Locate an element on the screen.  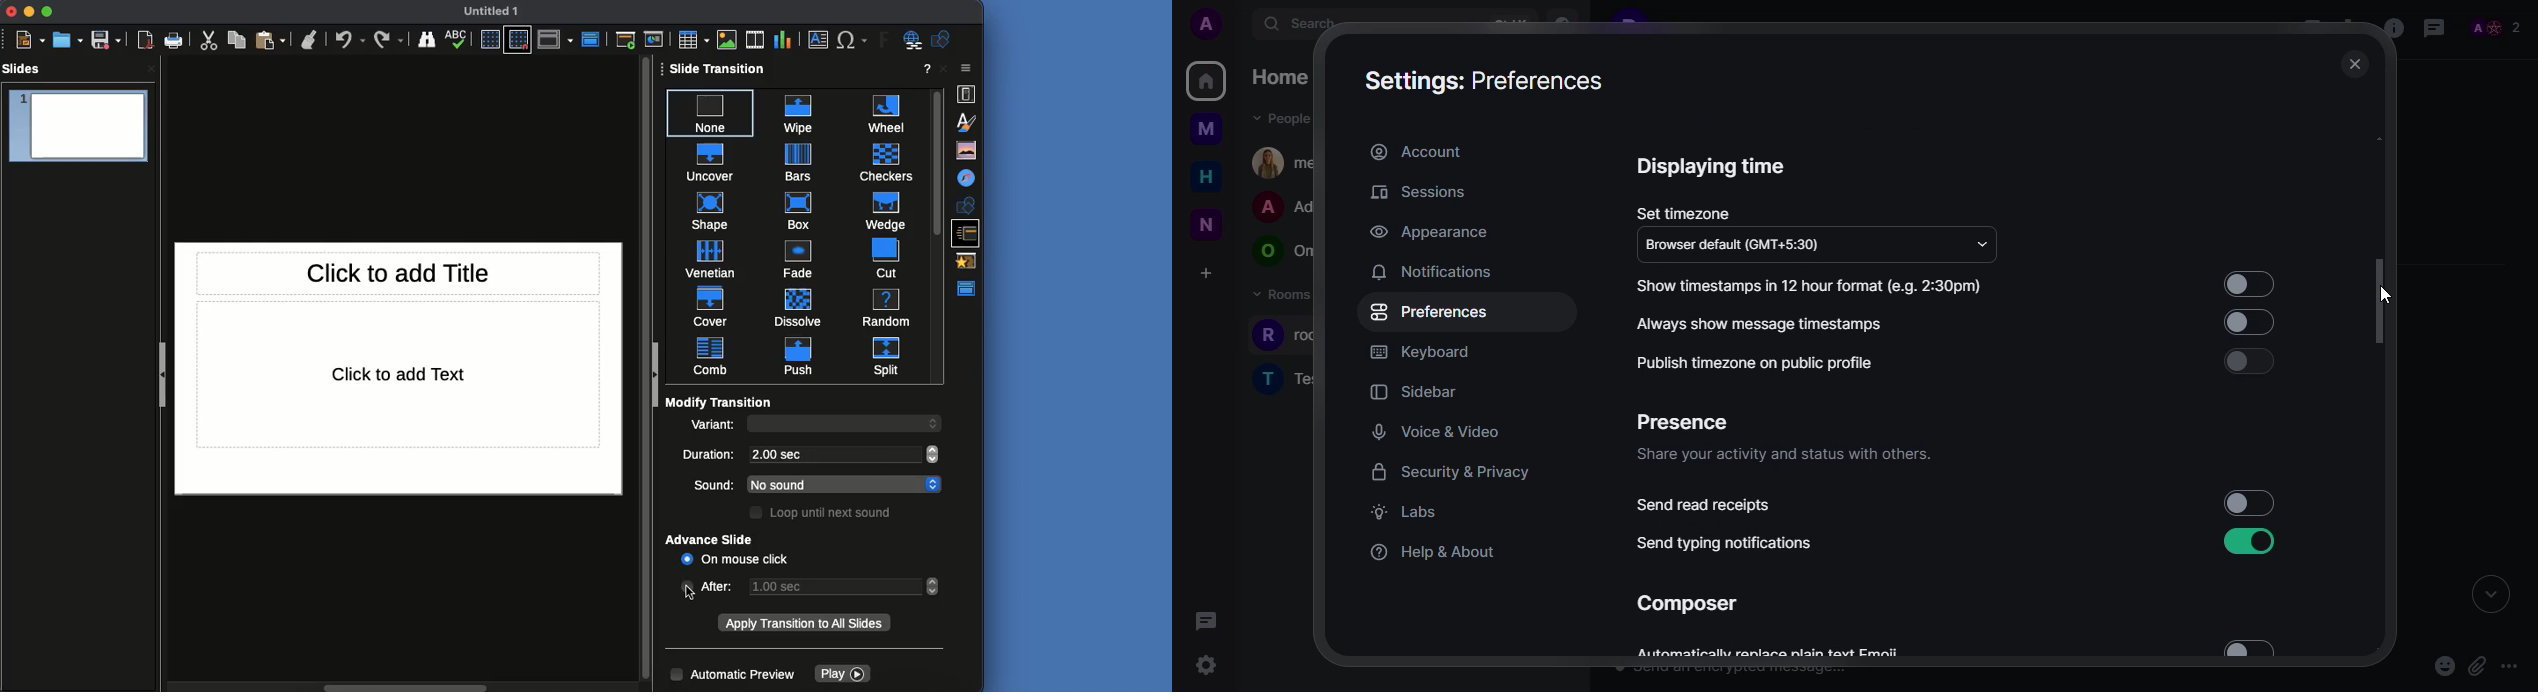
cursor is located at coordinates (2381, 292).